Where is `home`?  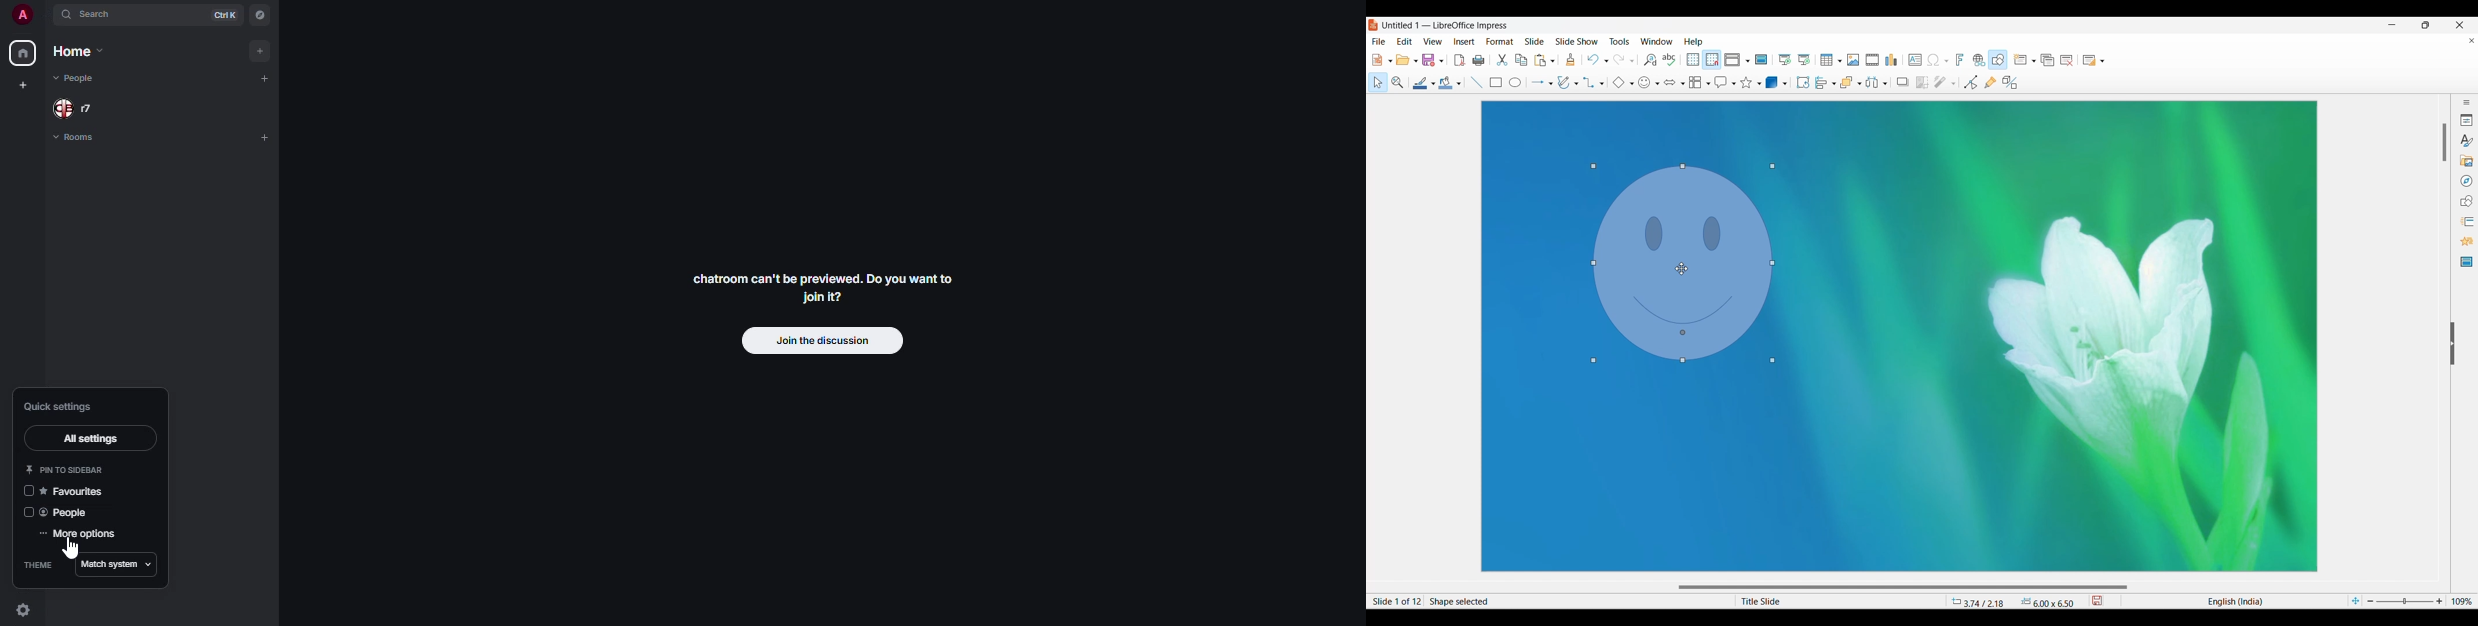 home is located at coordinates (25, 53).